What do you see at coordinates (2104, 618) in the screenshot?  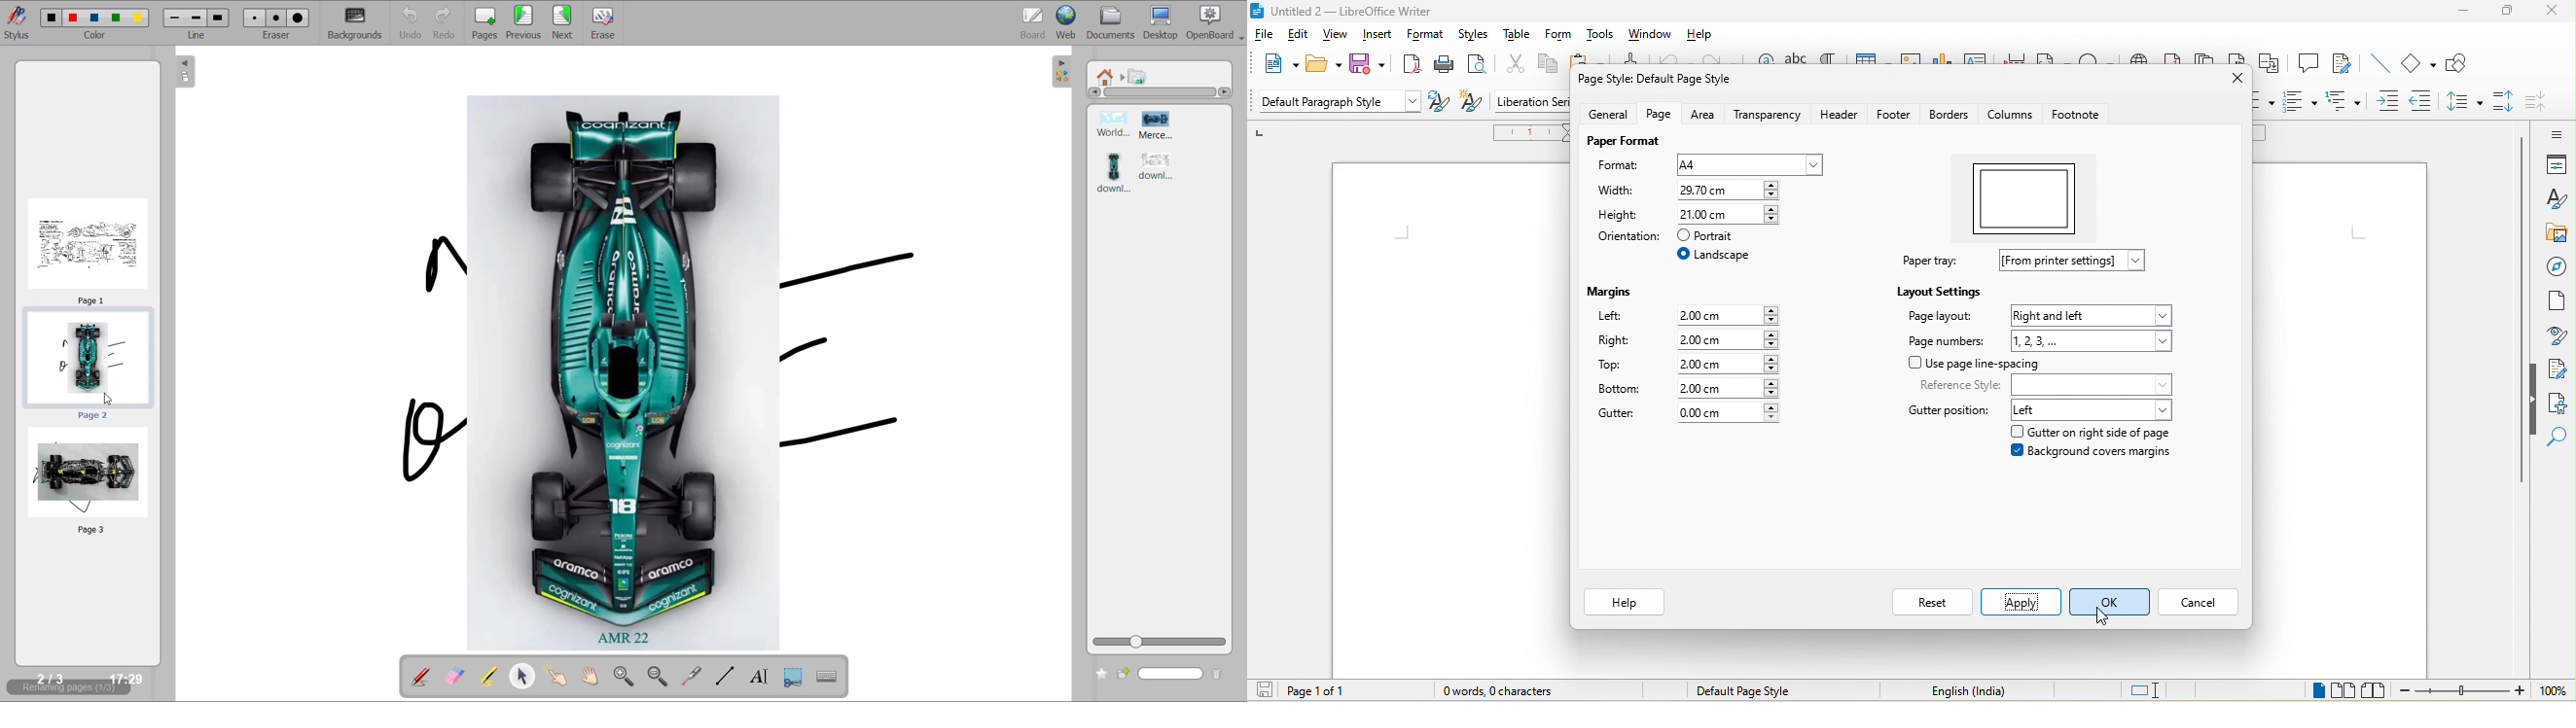 I see `cursor movement` at bounding box center [2104, 618].